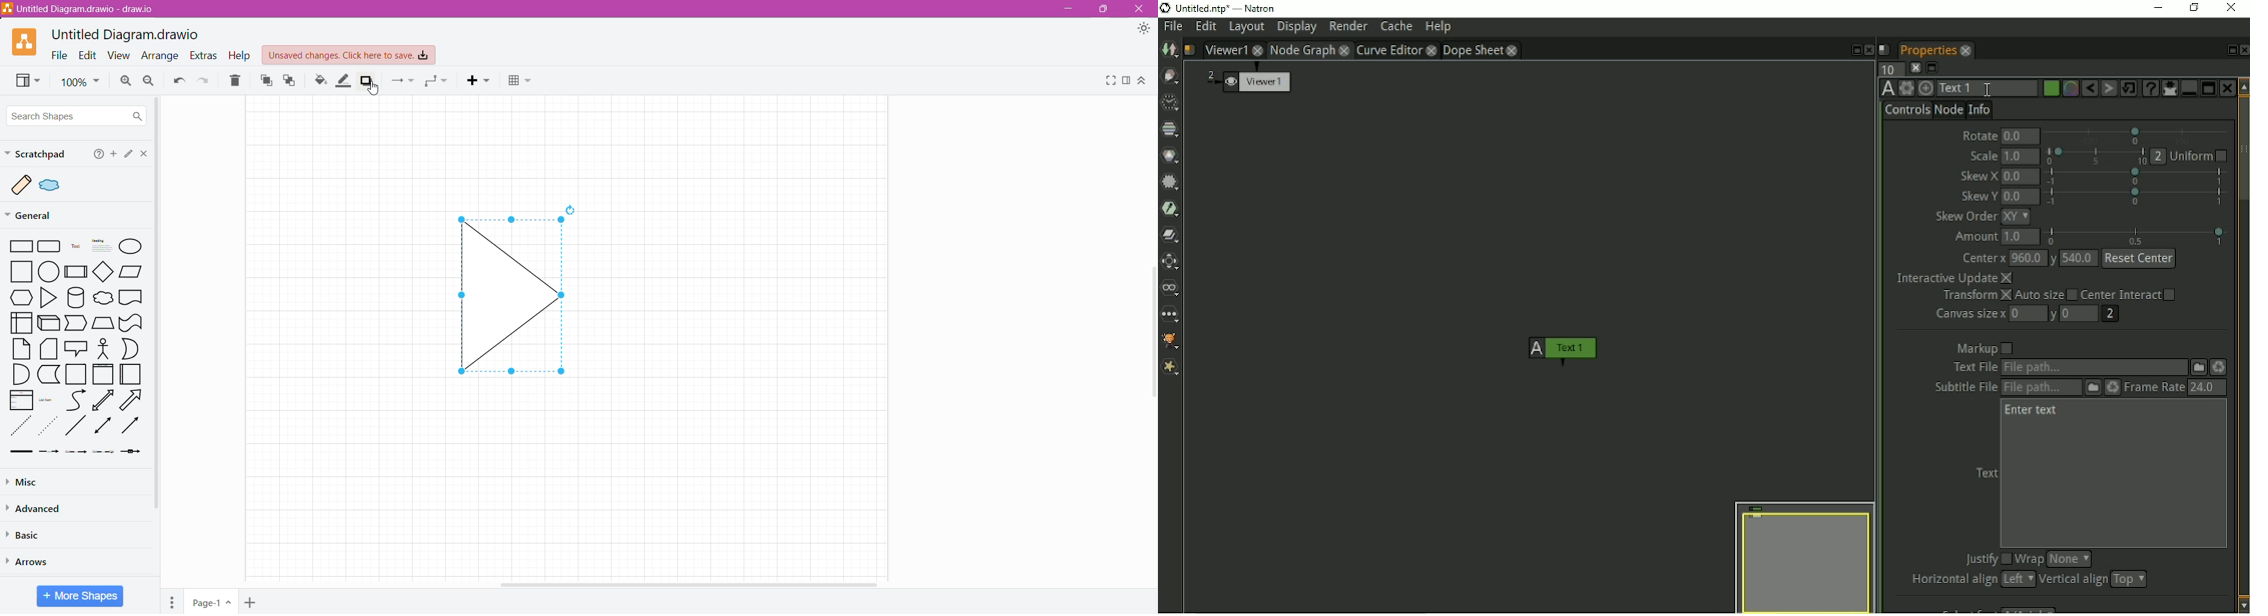 Image resolution: width=2268 pixels, height=616 pixels. Describe the element at coordinates (404, 80) in the screenshot. I see `Connection` at that location.